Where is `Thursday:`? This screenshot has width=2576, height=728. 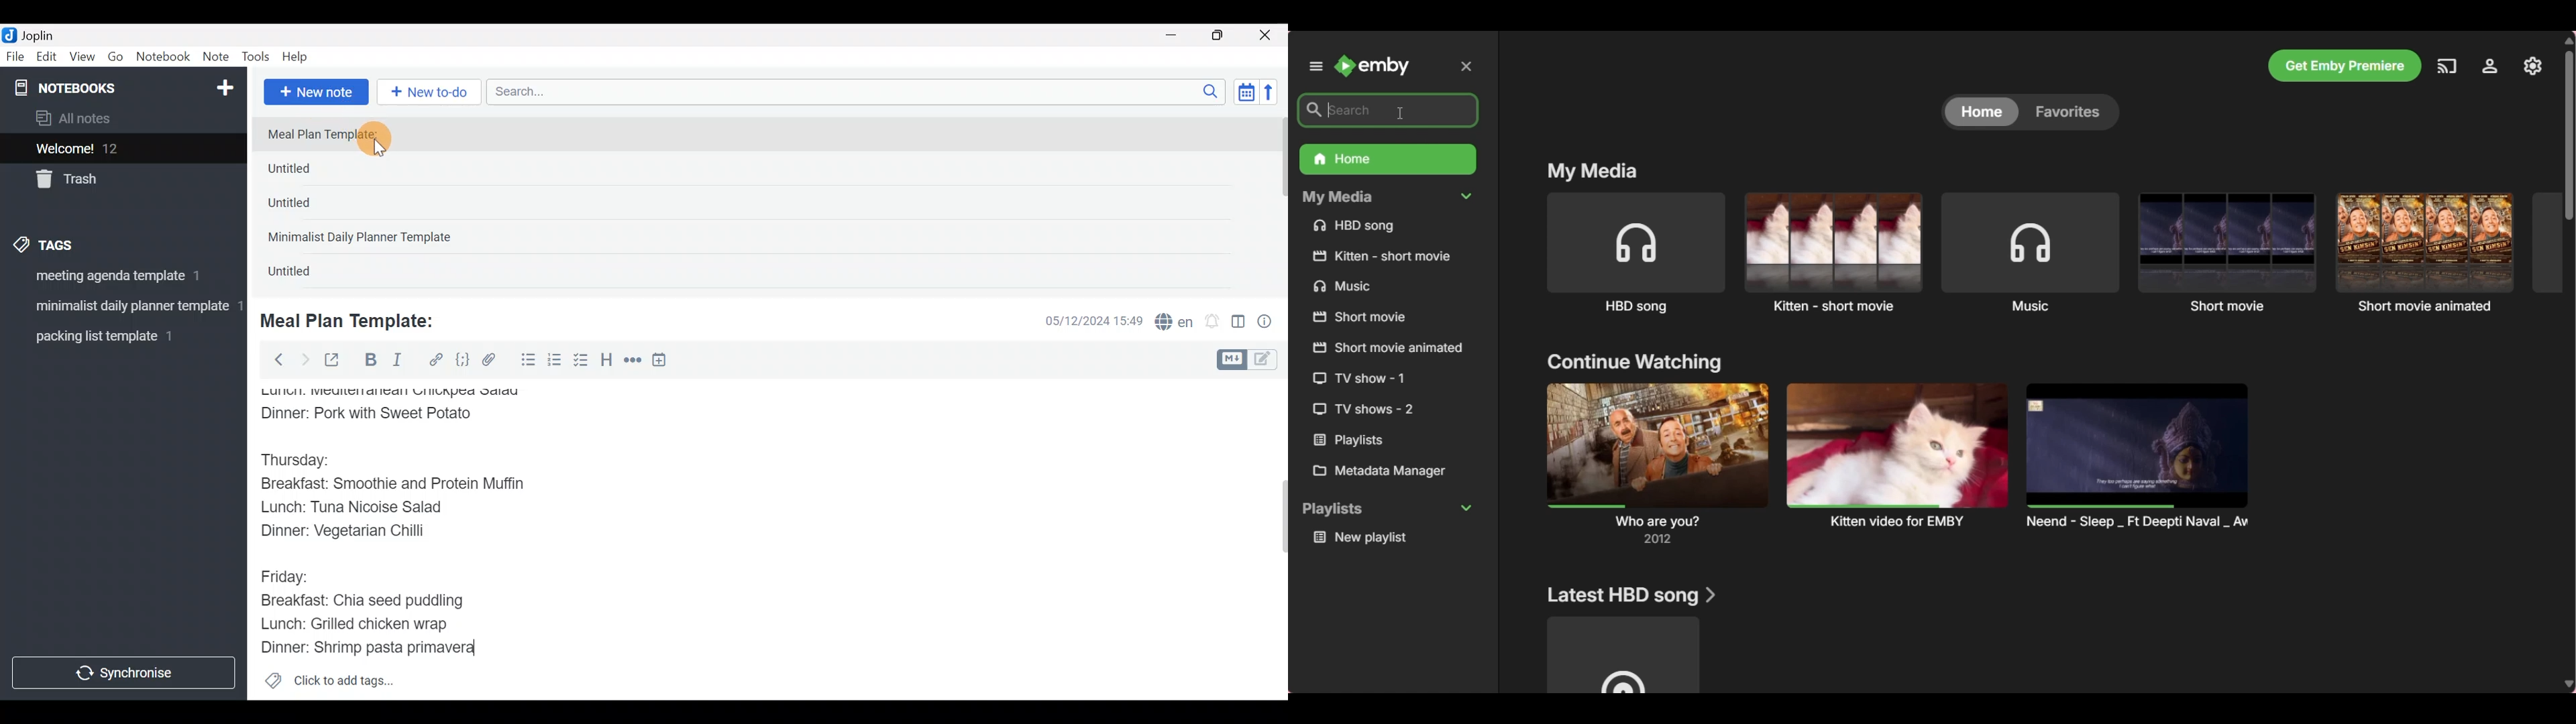
Thursday: is located at coordinates (305, 461).